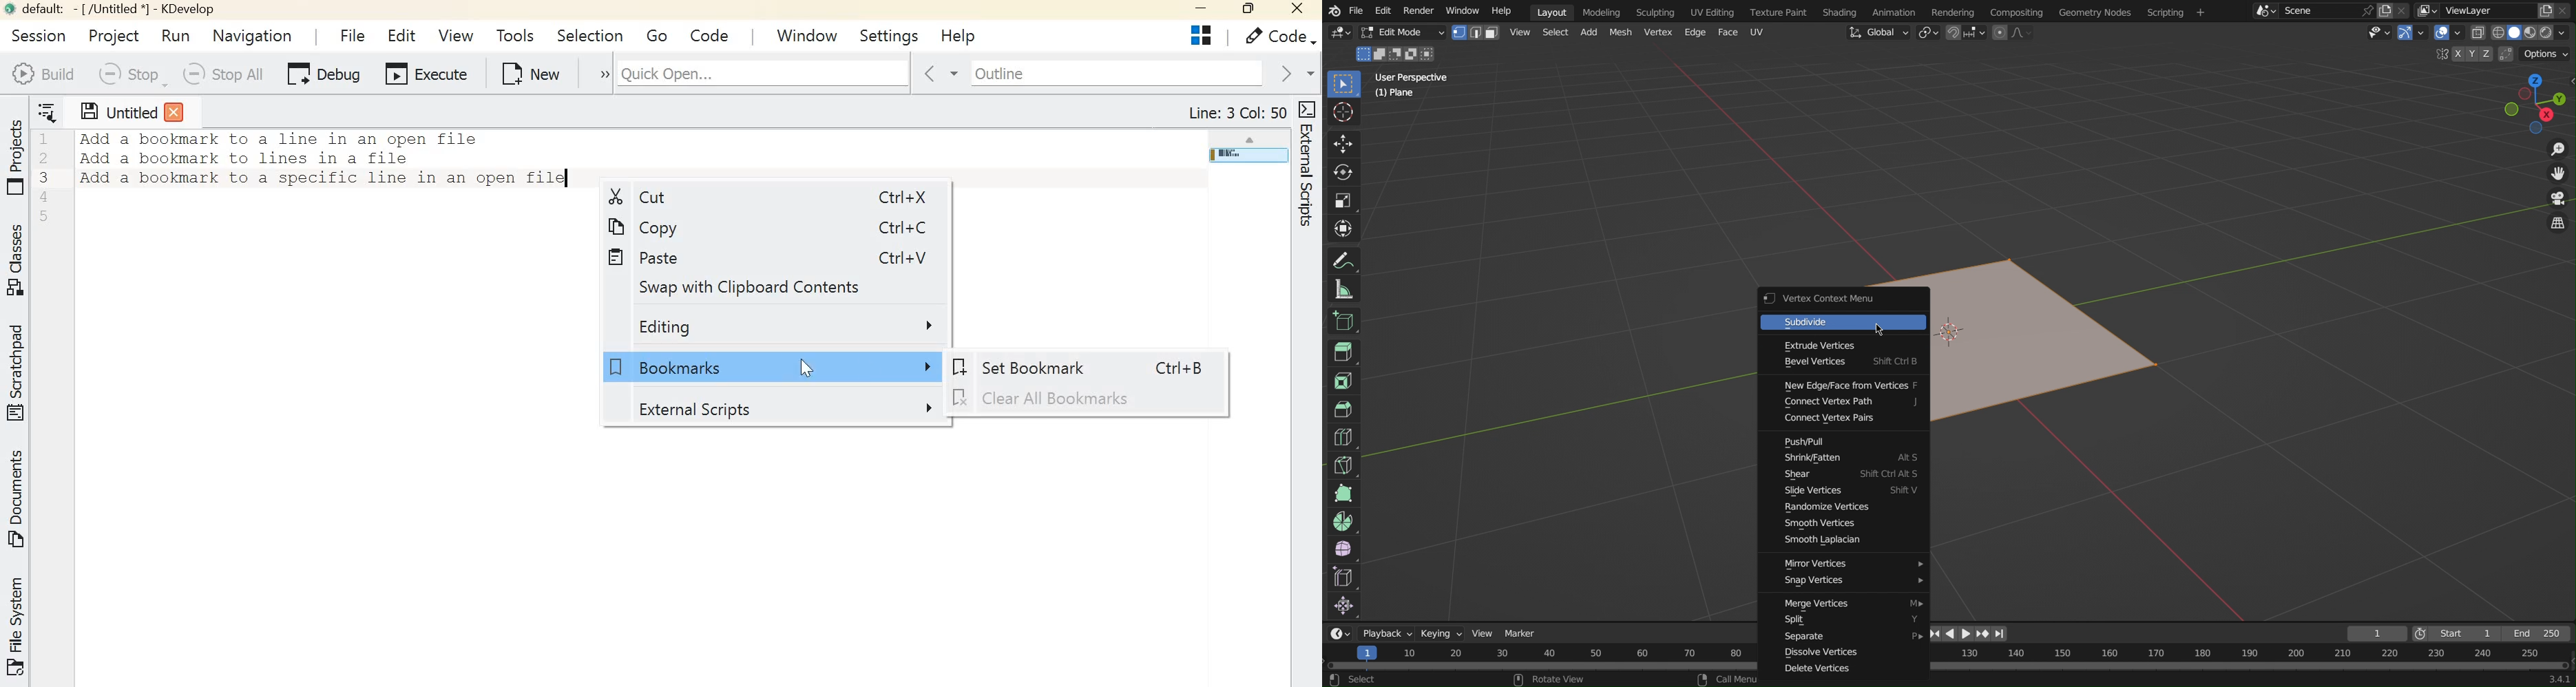  Describe the element at coordinates (1340, 633) in the screenshot. I see `Editor Type` at that location.